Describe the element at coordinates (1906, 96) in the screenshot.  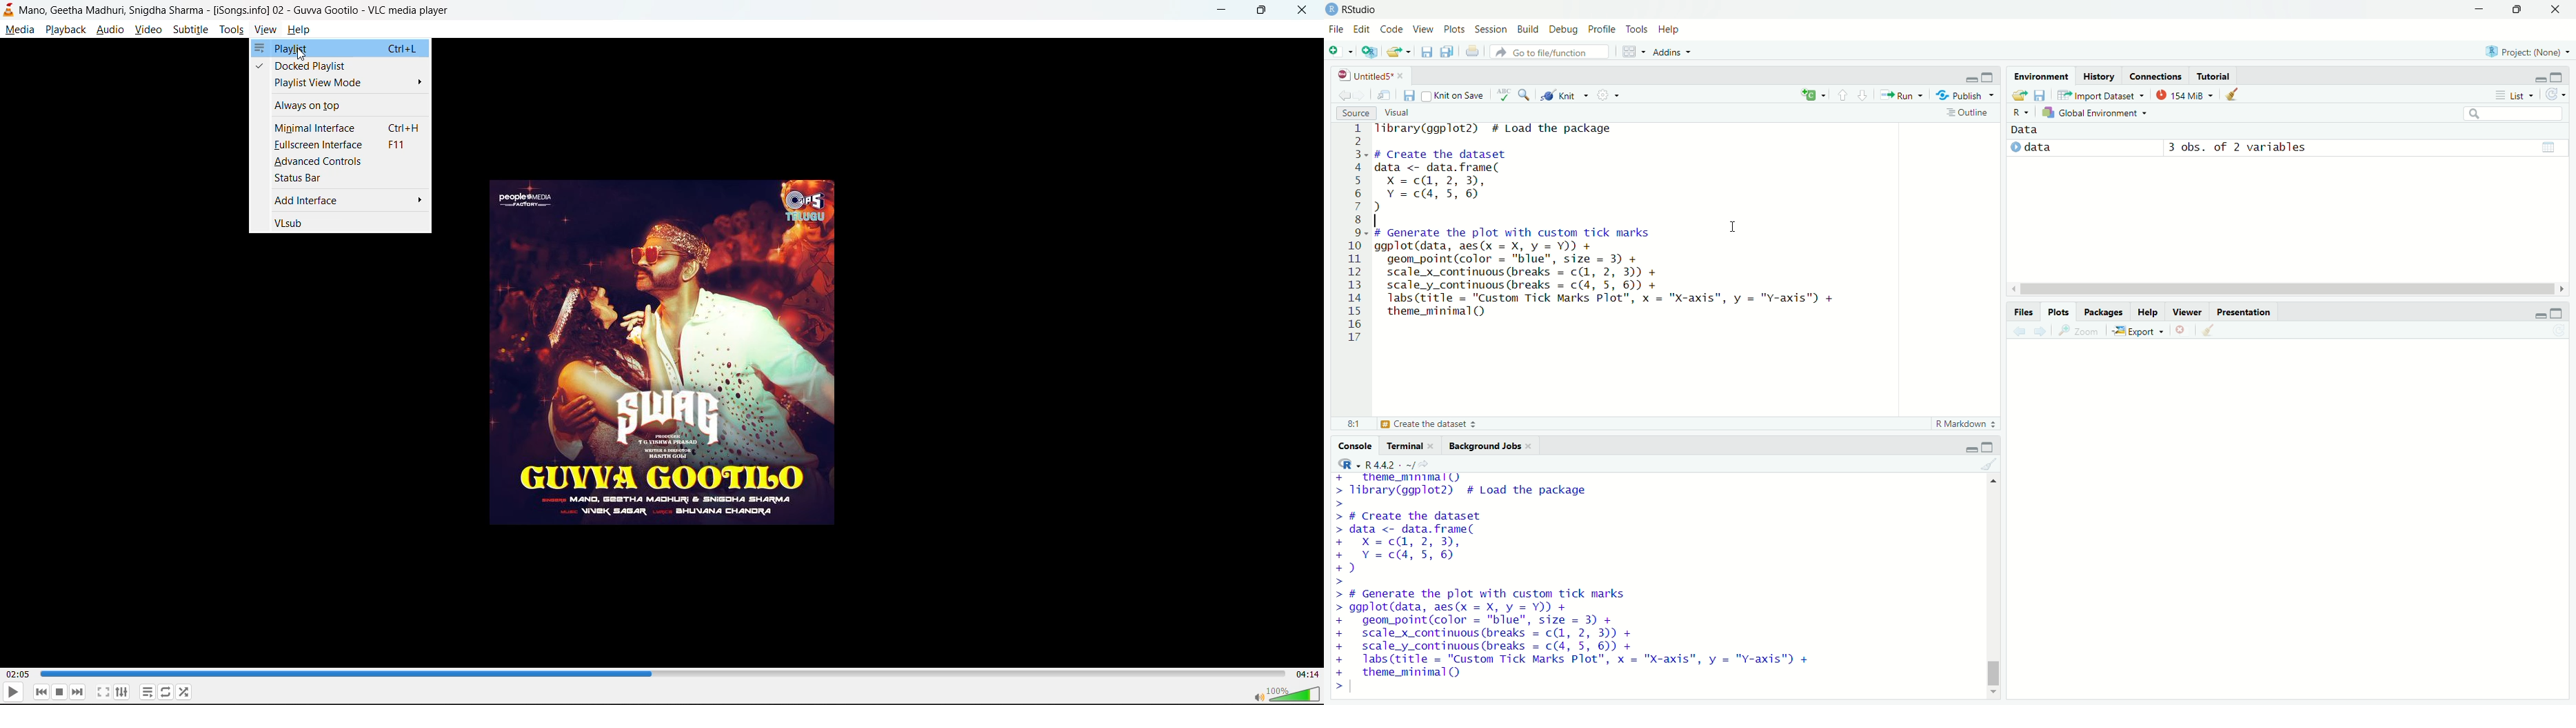
I see `run the current line or selection` at that location.